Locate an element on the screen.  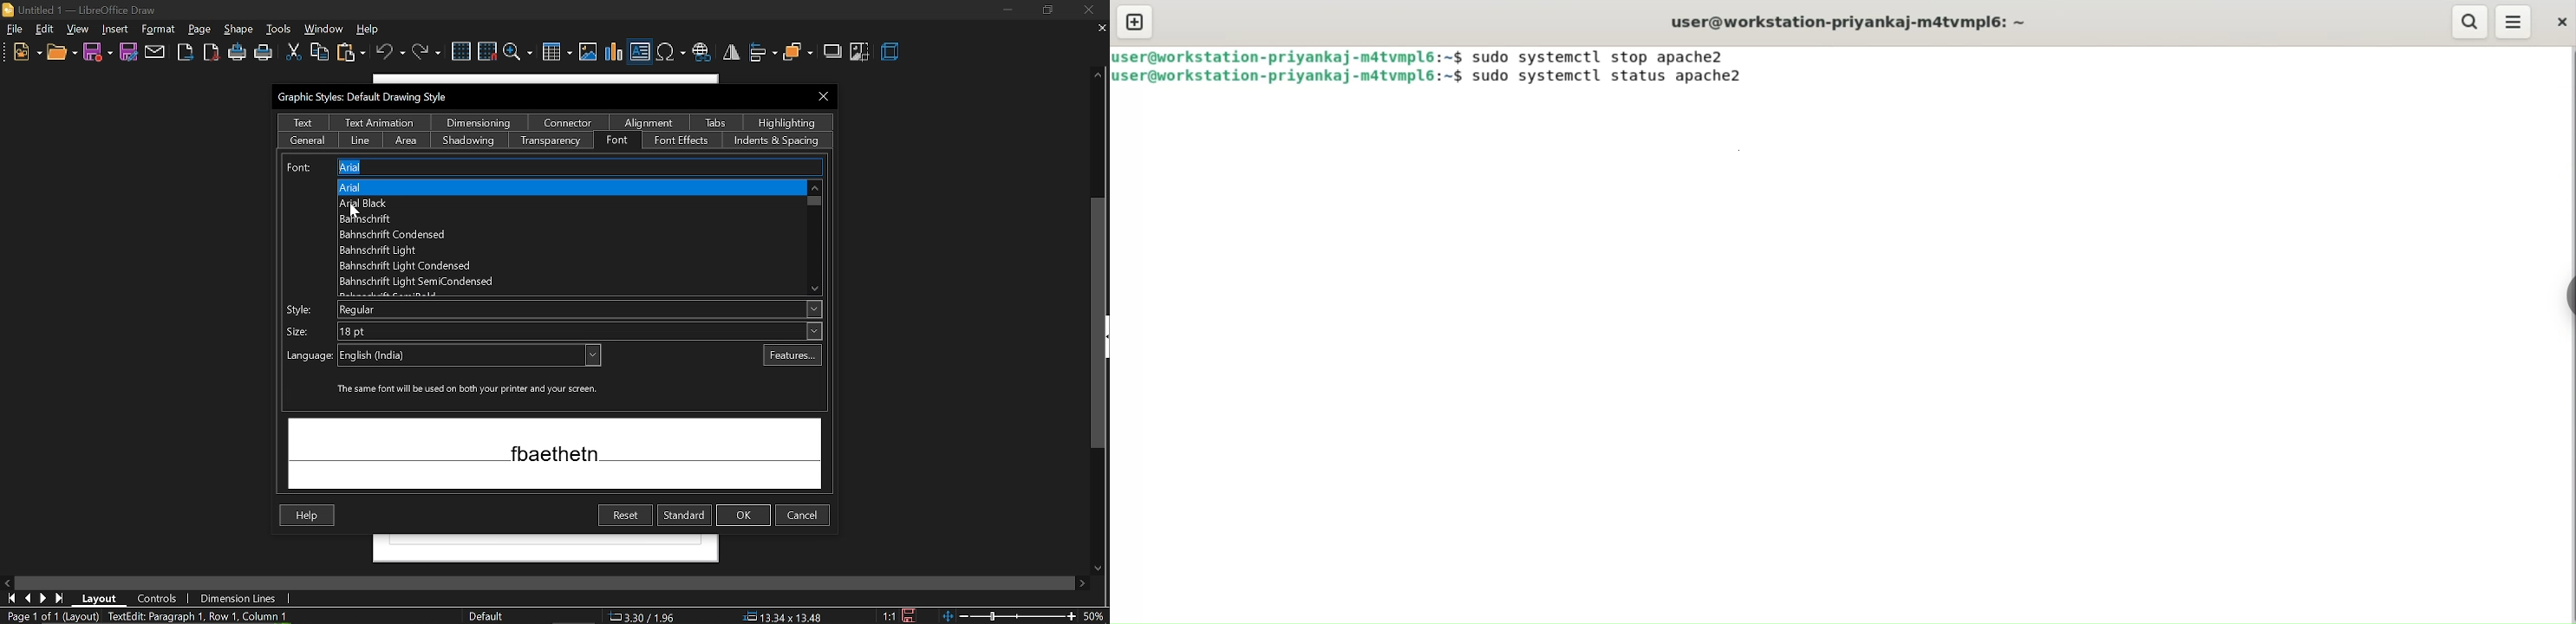
Cursor is located at coordinates (355, 210).